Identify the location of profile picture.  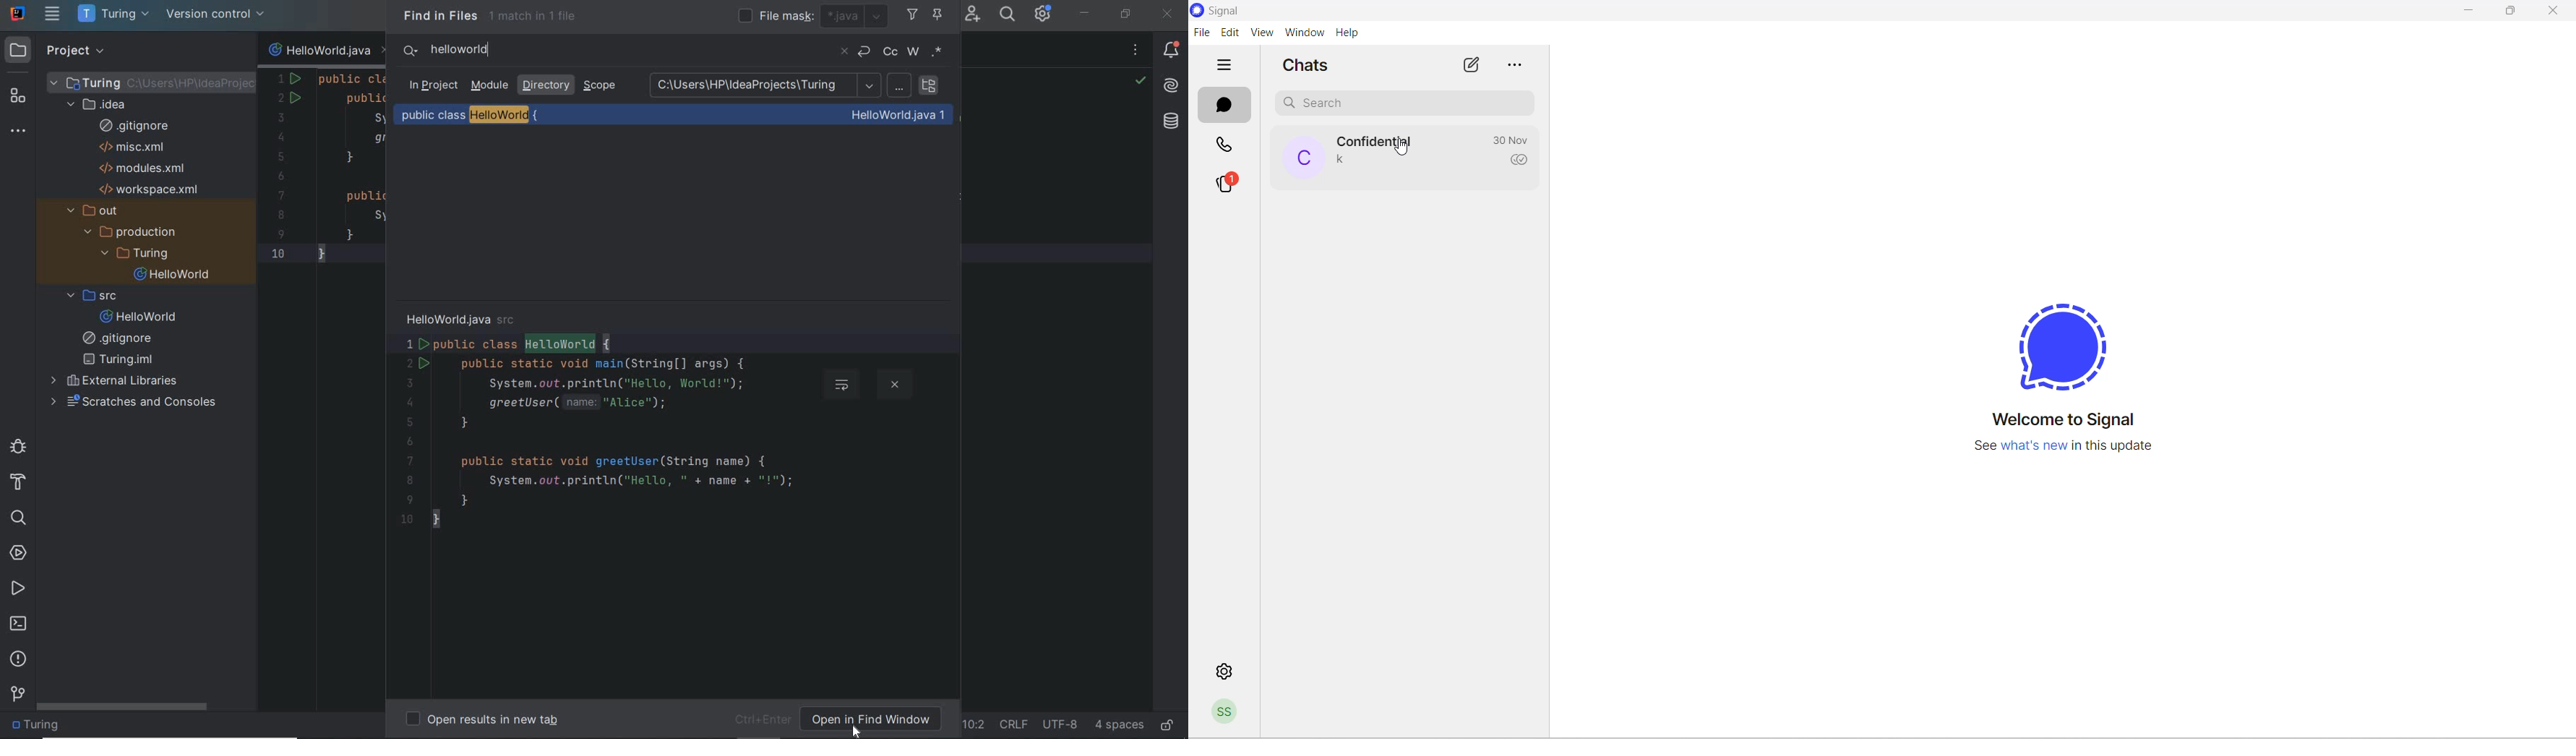
(1407, 152).